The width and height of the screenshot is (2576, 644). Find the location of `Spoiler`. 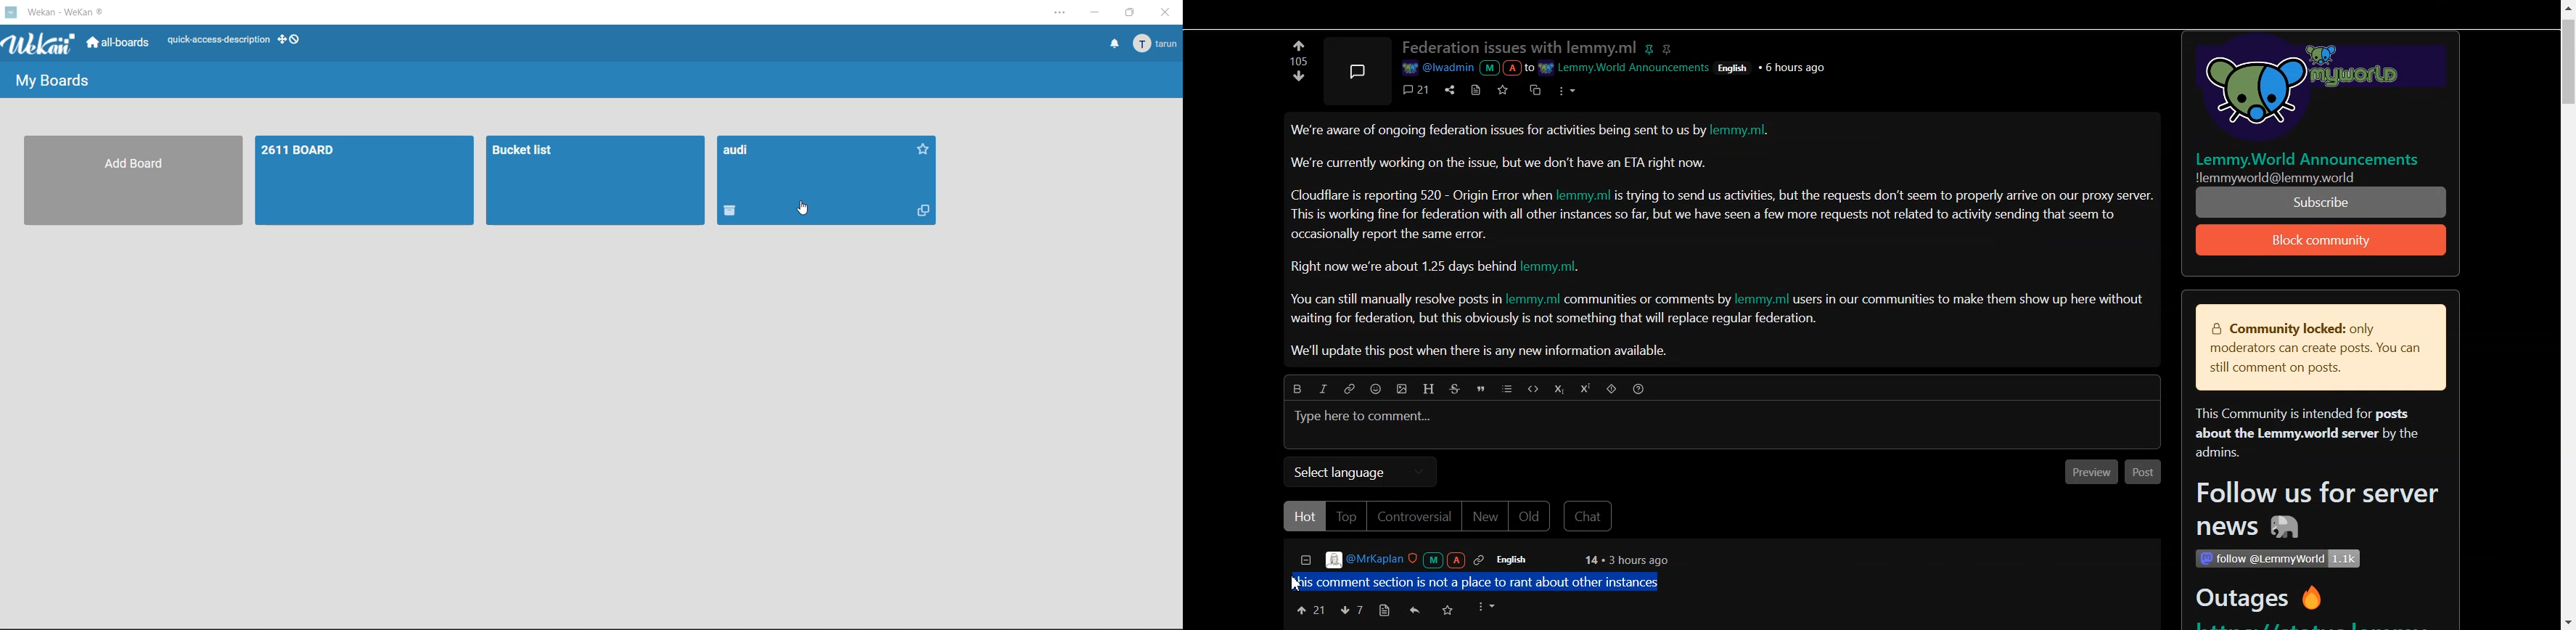

Spoiler is located at coordinates (1613, 390).